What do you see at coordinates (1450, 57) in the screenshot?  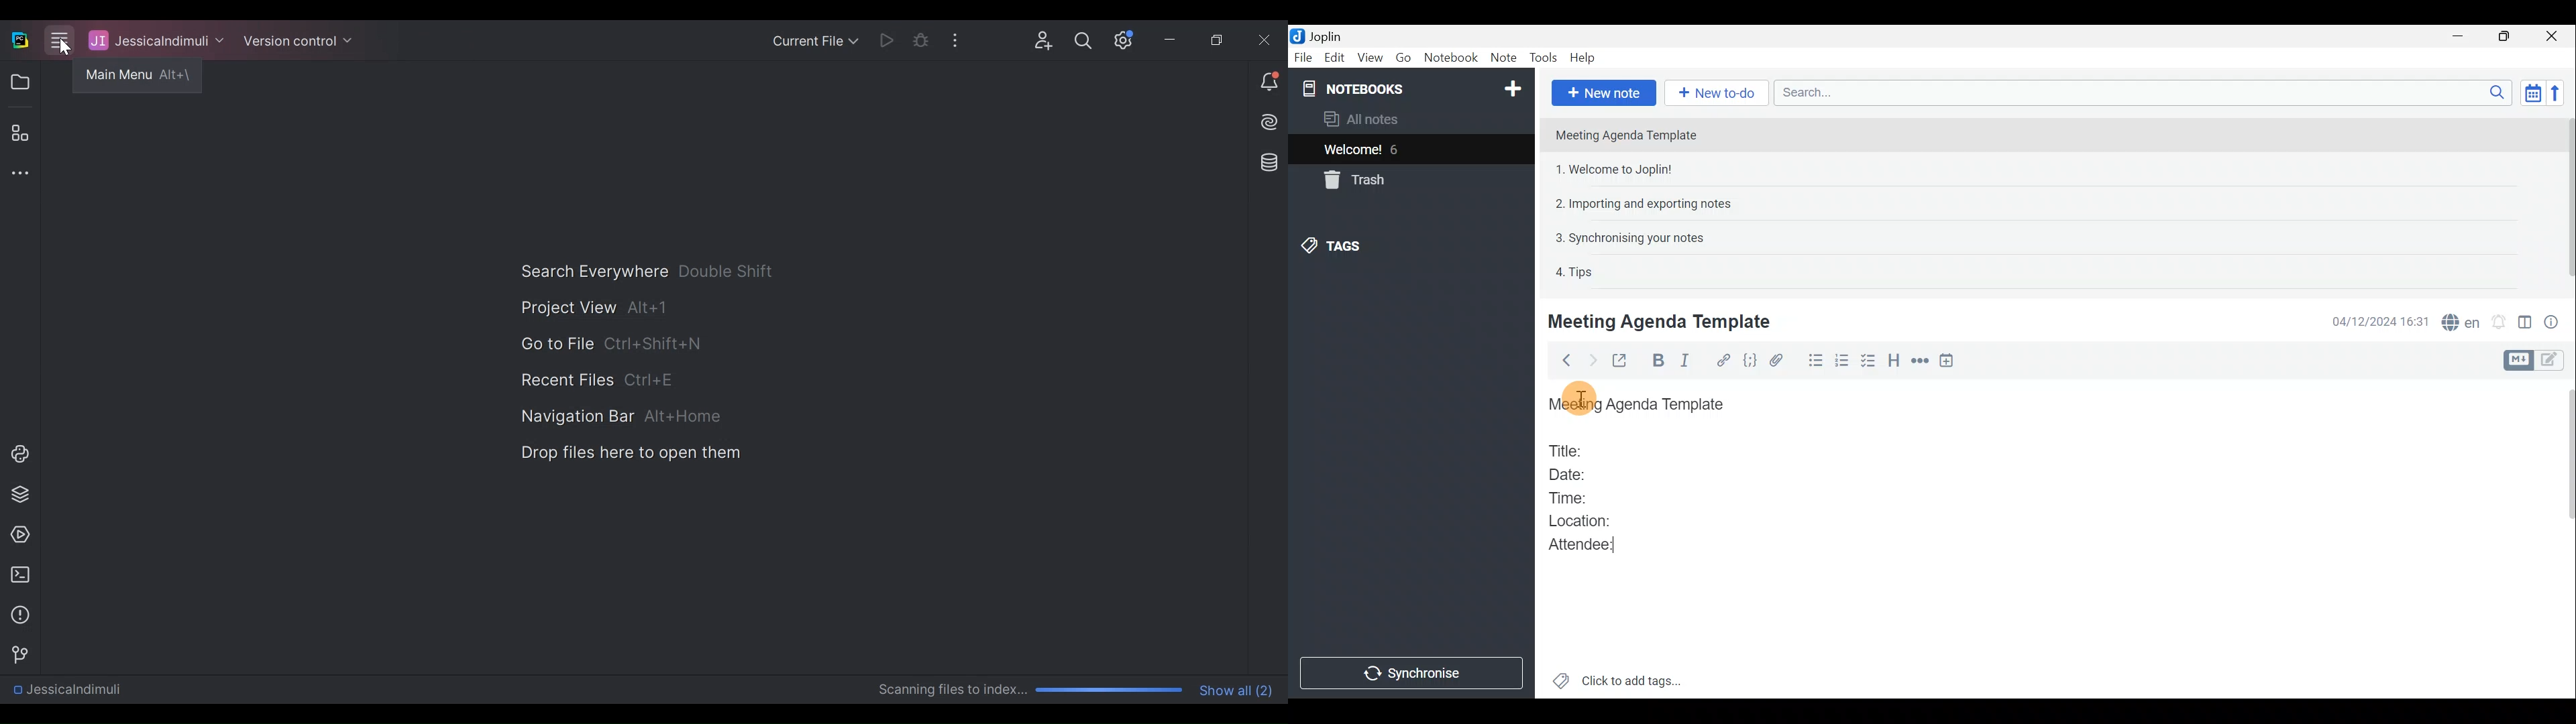 I see `Notebook` at bounding box center [1450, 57].